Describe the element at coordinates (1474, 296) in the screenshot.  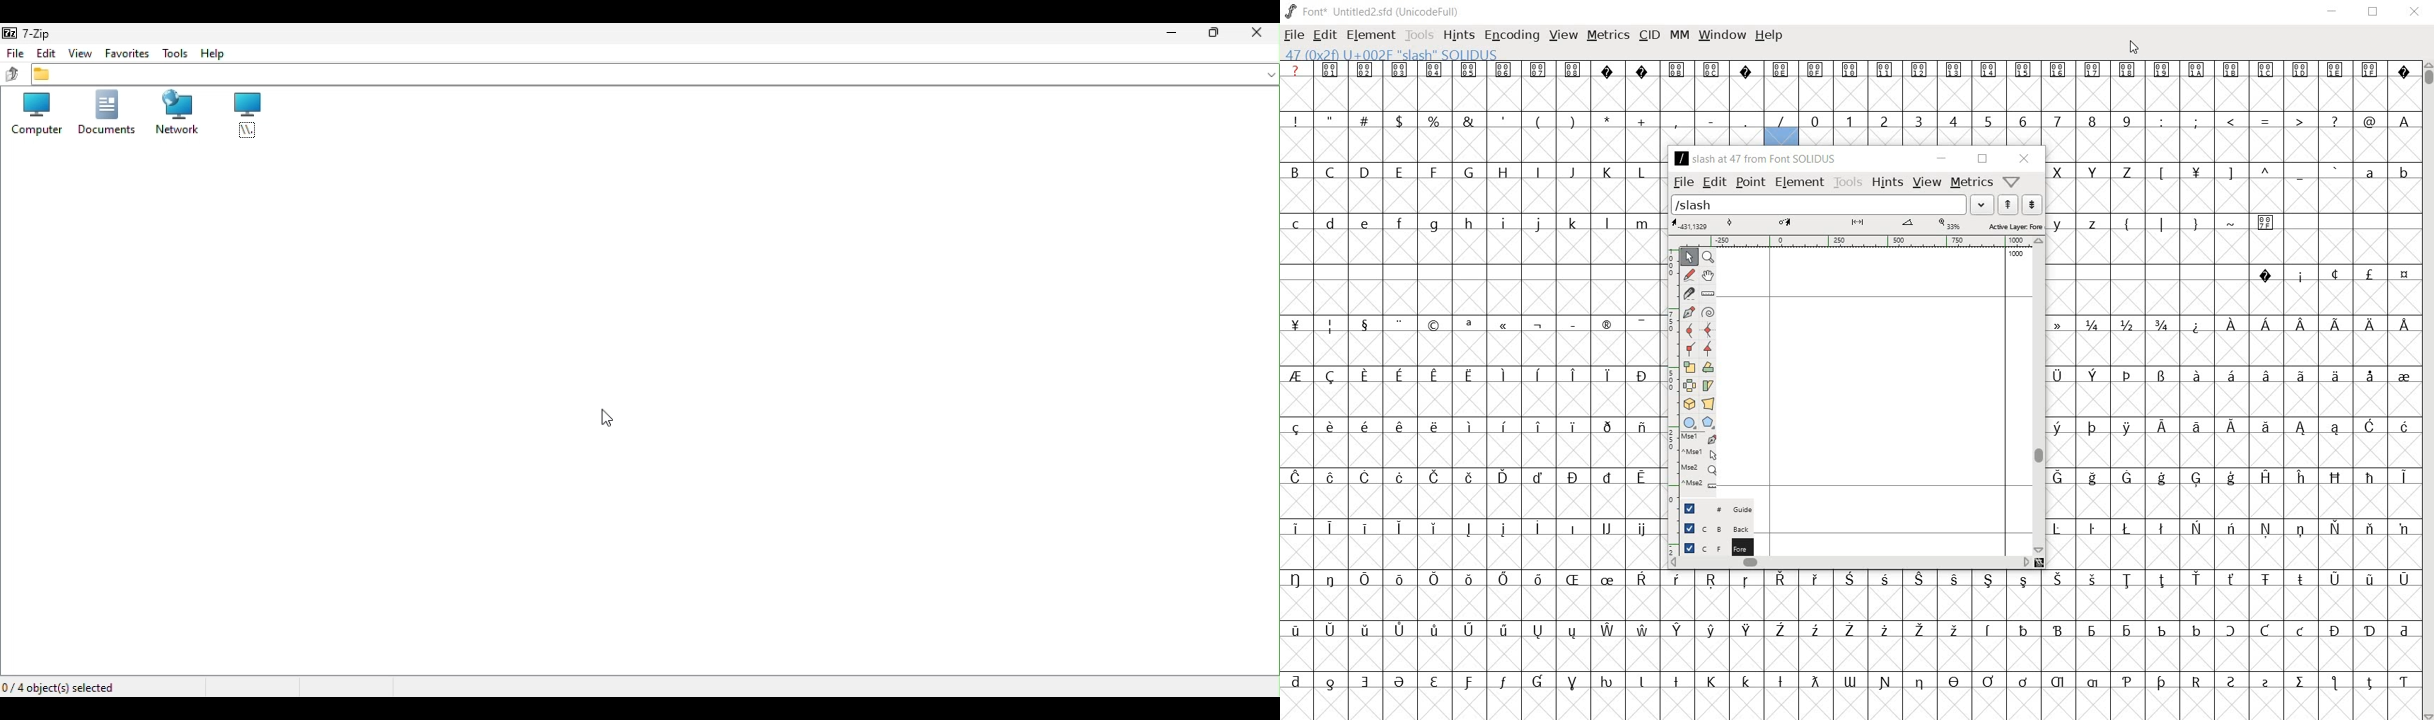
I see `empty cells` at that location.